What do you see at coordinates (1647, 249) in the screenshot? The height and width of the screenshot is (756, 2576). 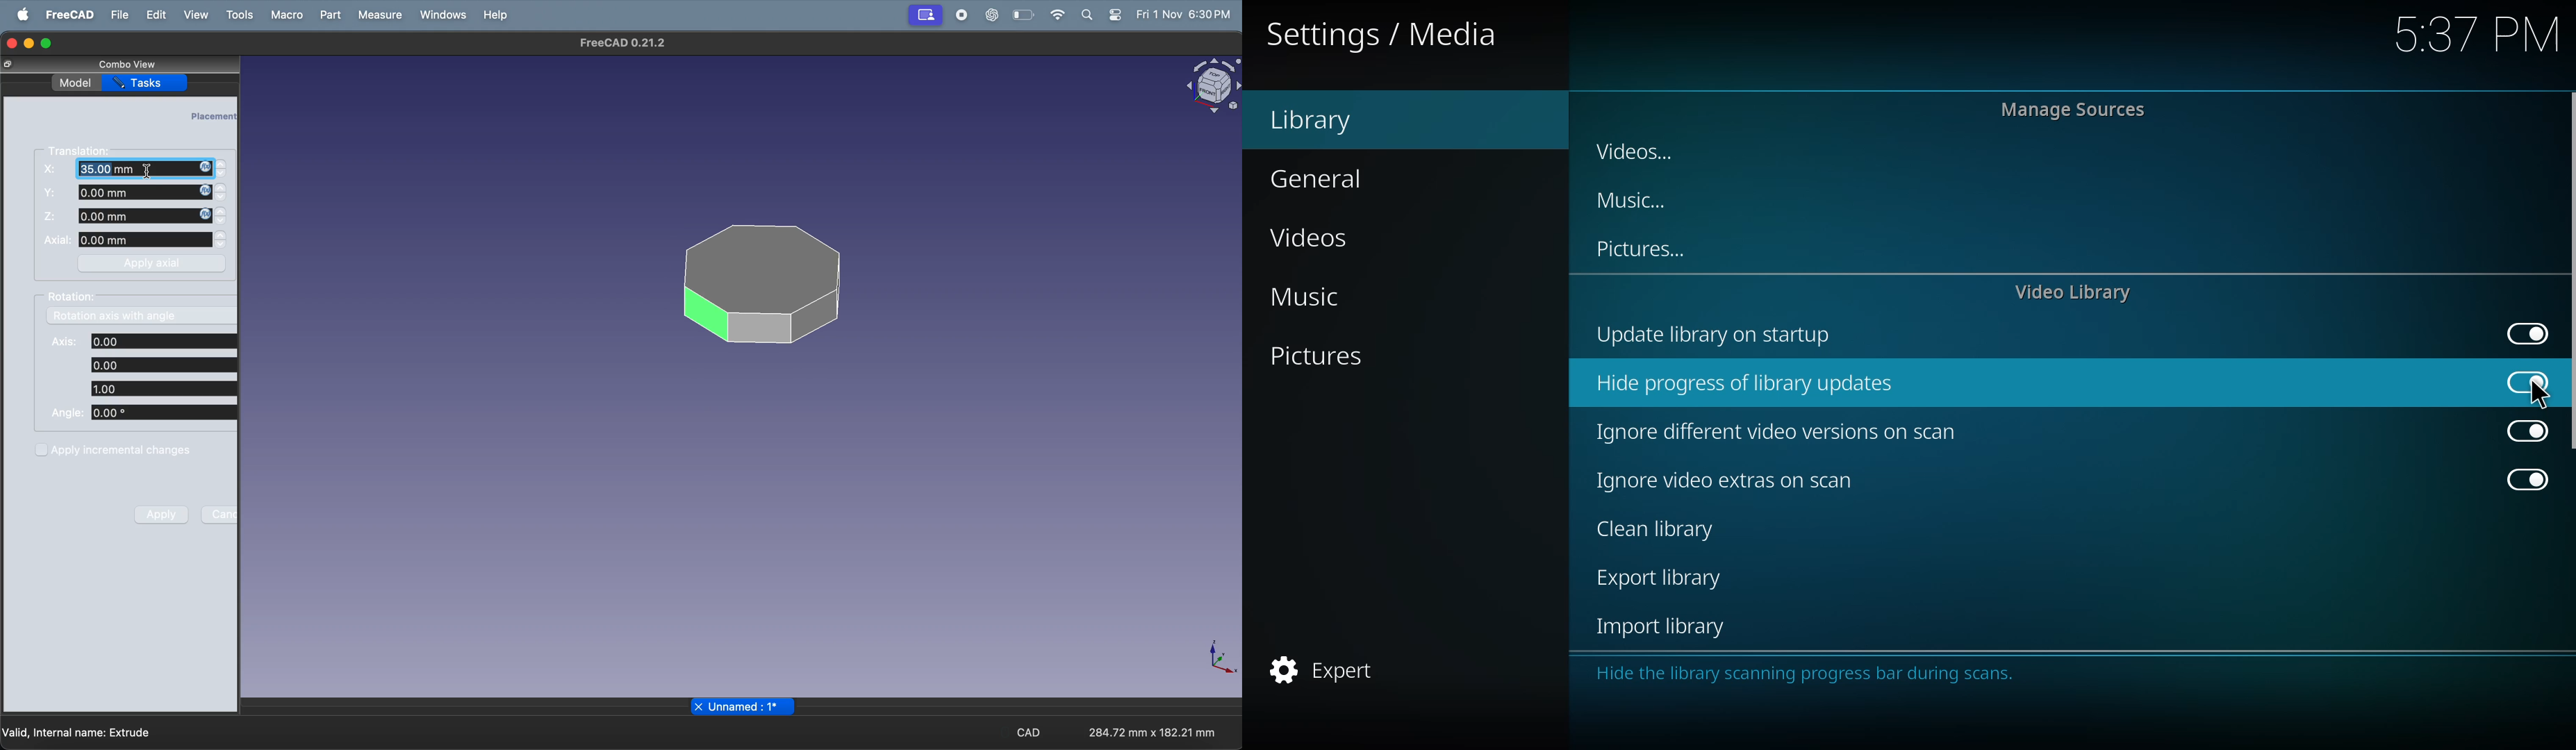 I see `pictures` at bounding box center [1647, 249].